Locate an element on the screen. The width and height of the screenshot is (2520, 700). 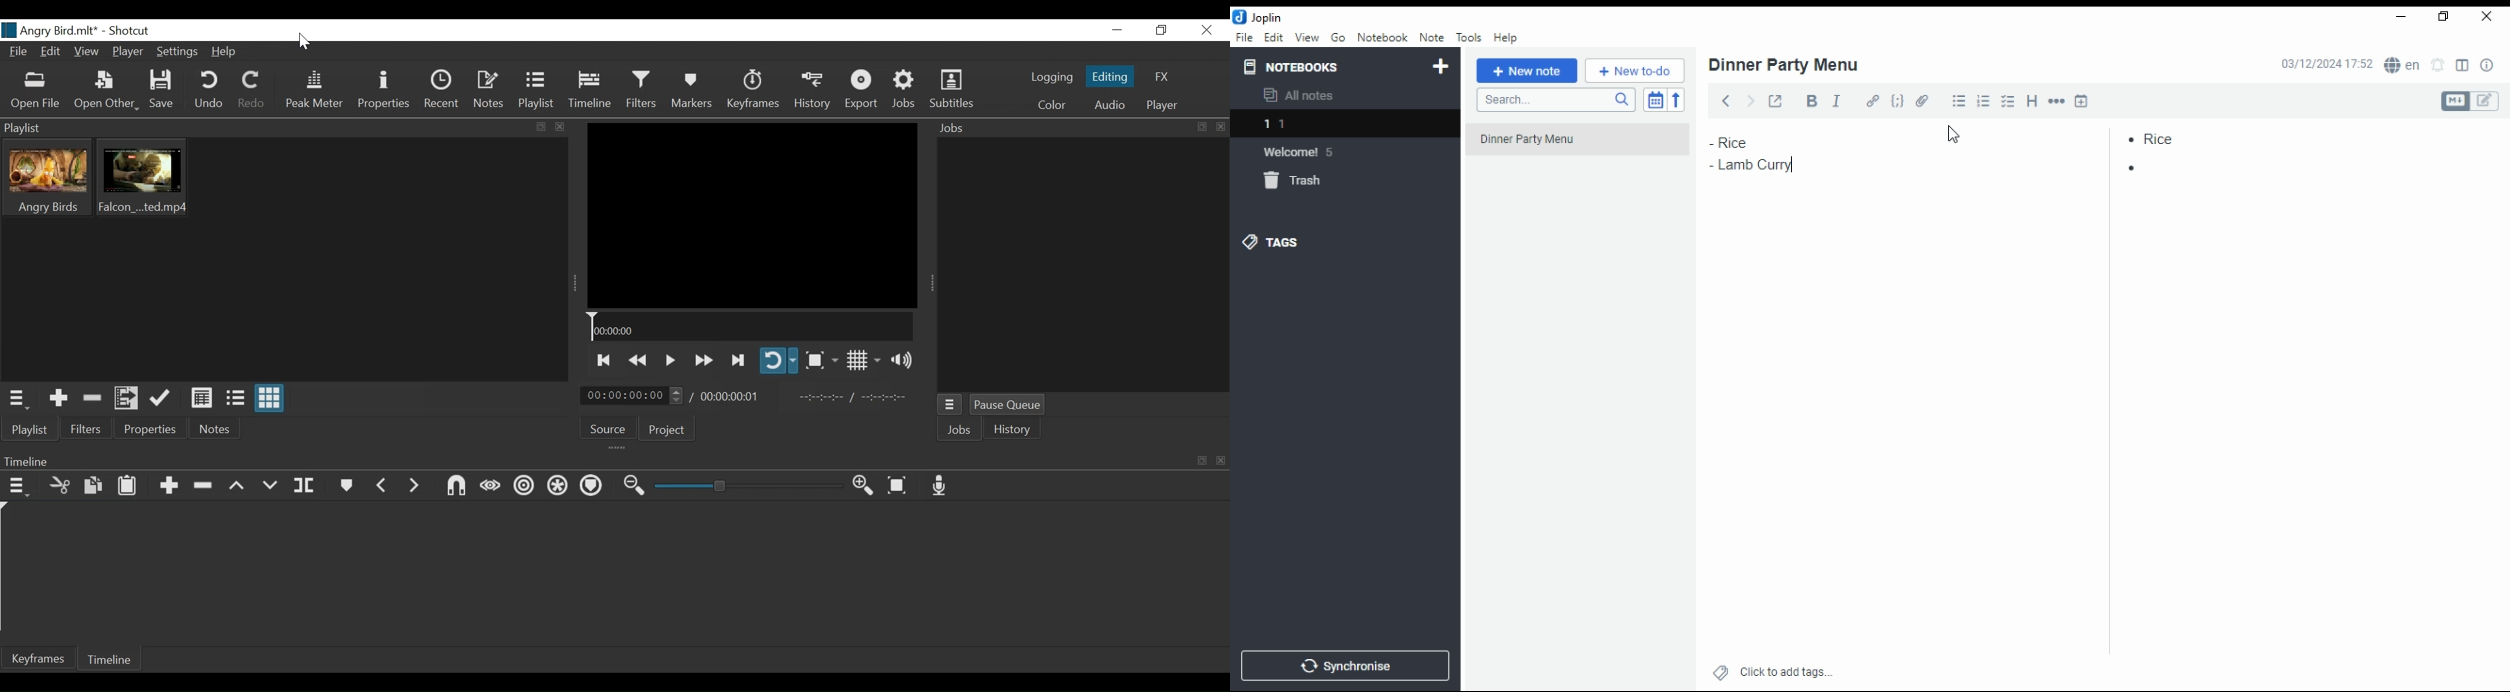
edit is located at coordinates (1274, 37).